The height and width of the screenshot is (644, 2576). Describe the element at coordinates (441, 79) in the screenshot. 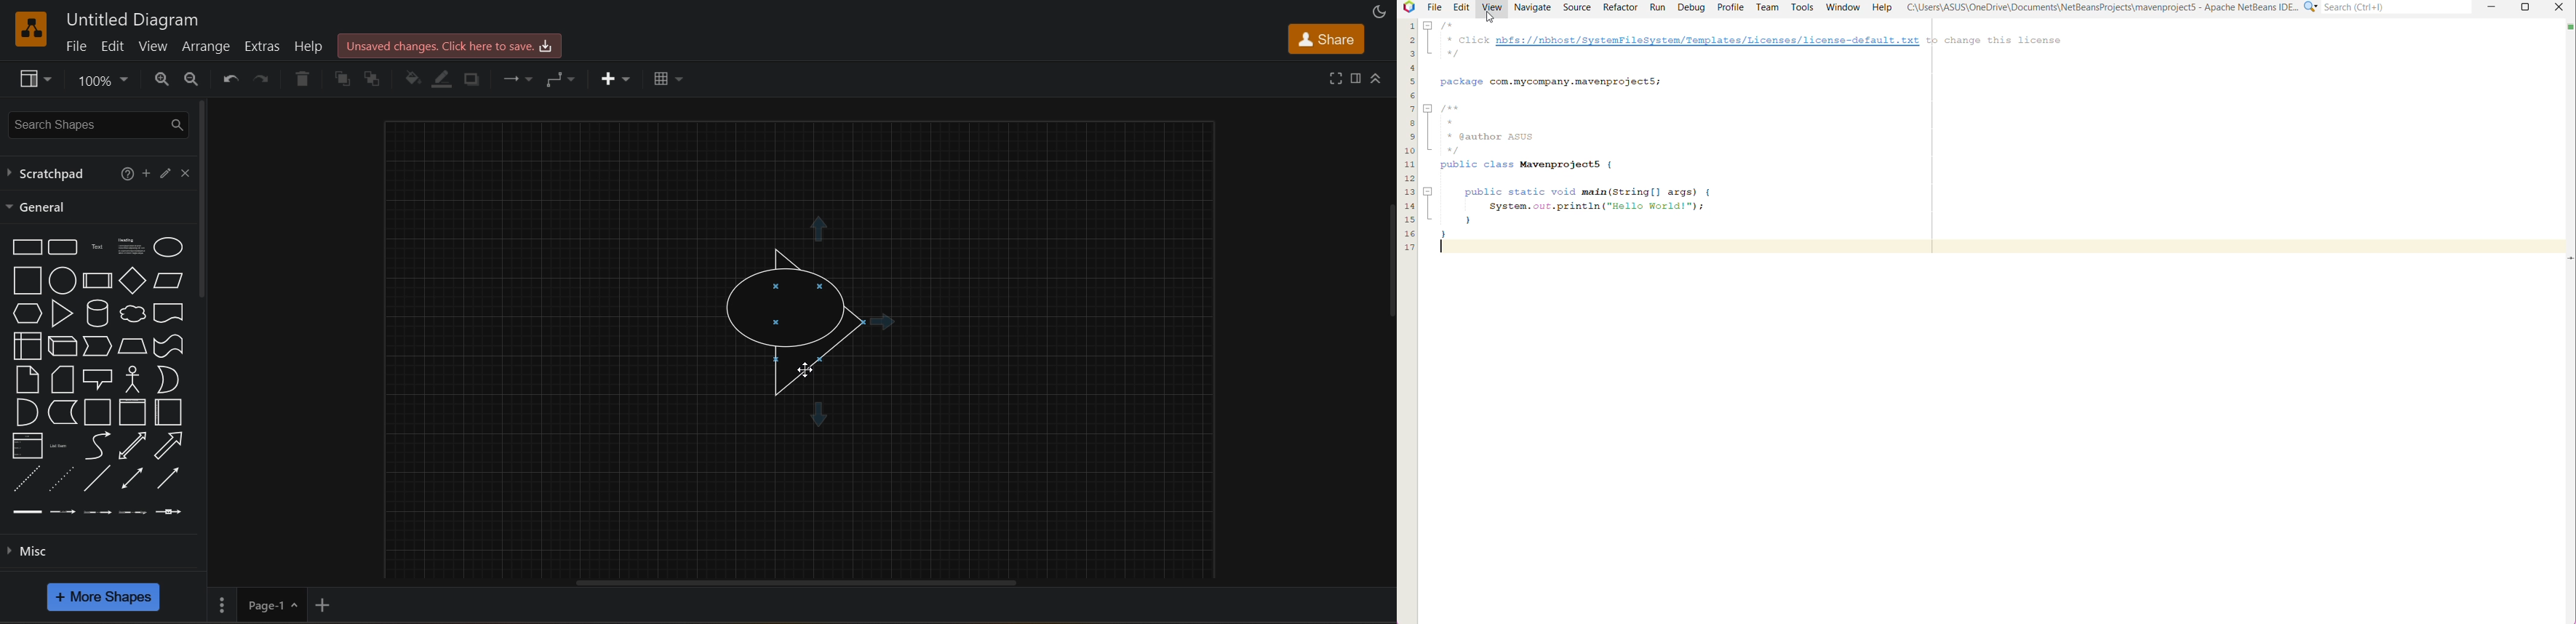

I see `line color` at that location.